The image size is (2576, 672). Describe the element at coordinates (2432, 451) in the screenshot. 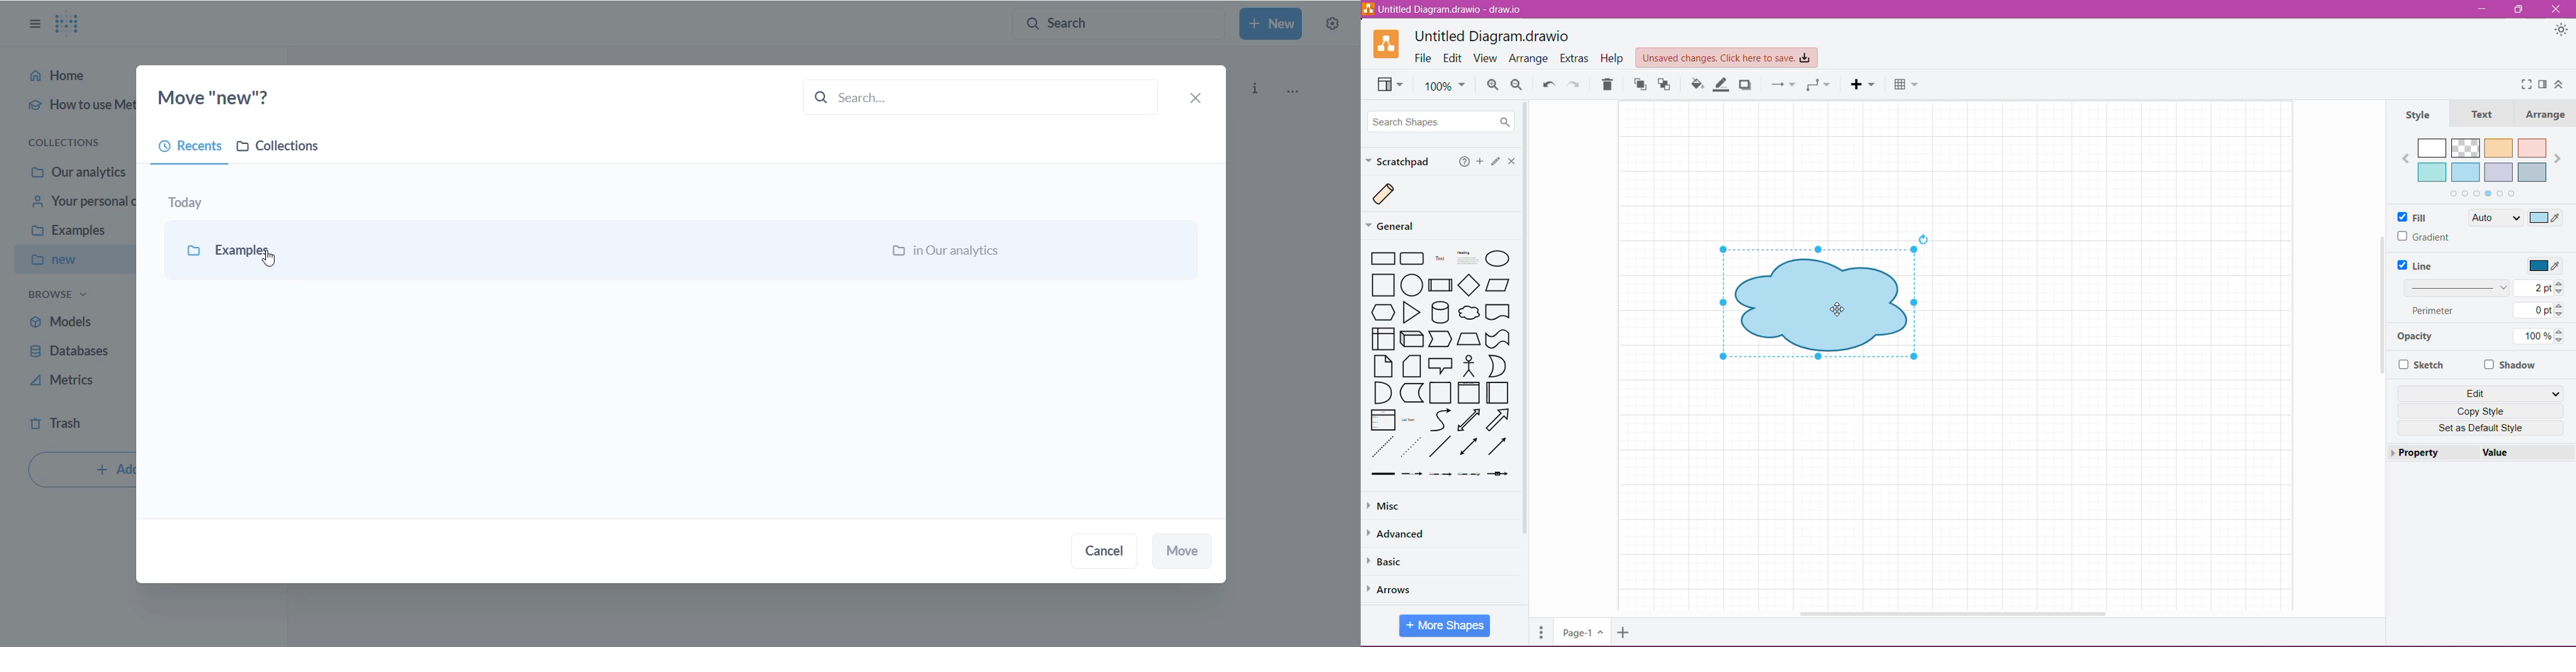

I see `Property` at that location.